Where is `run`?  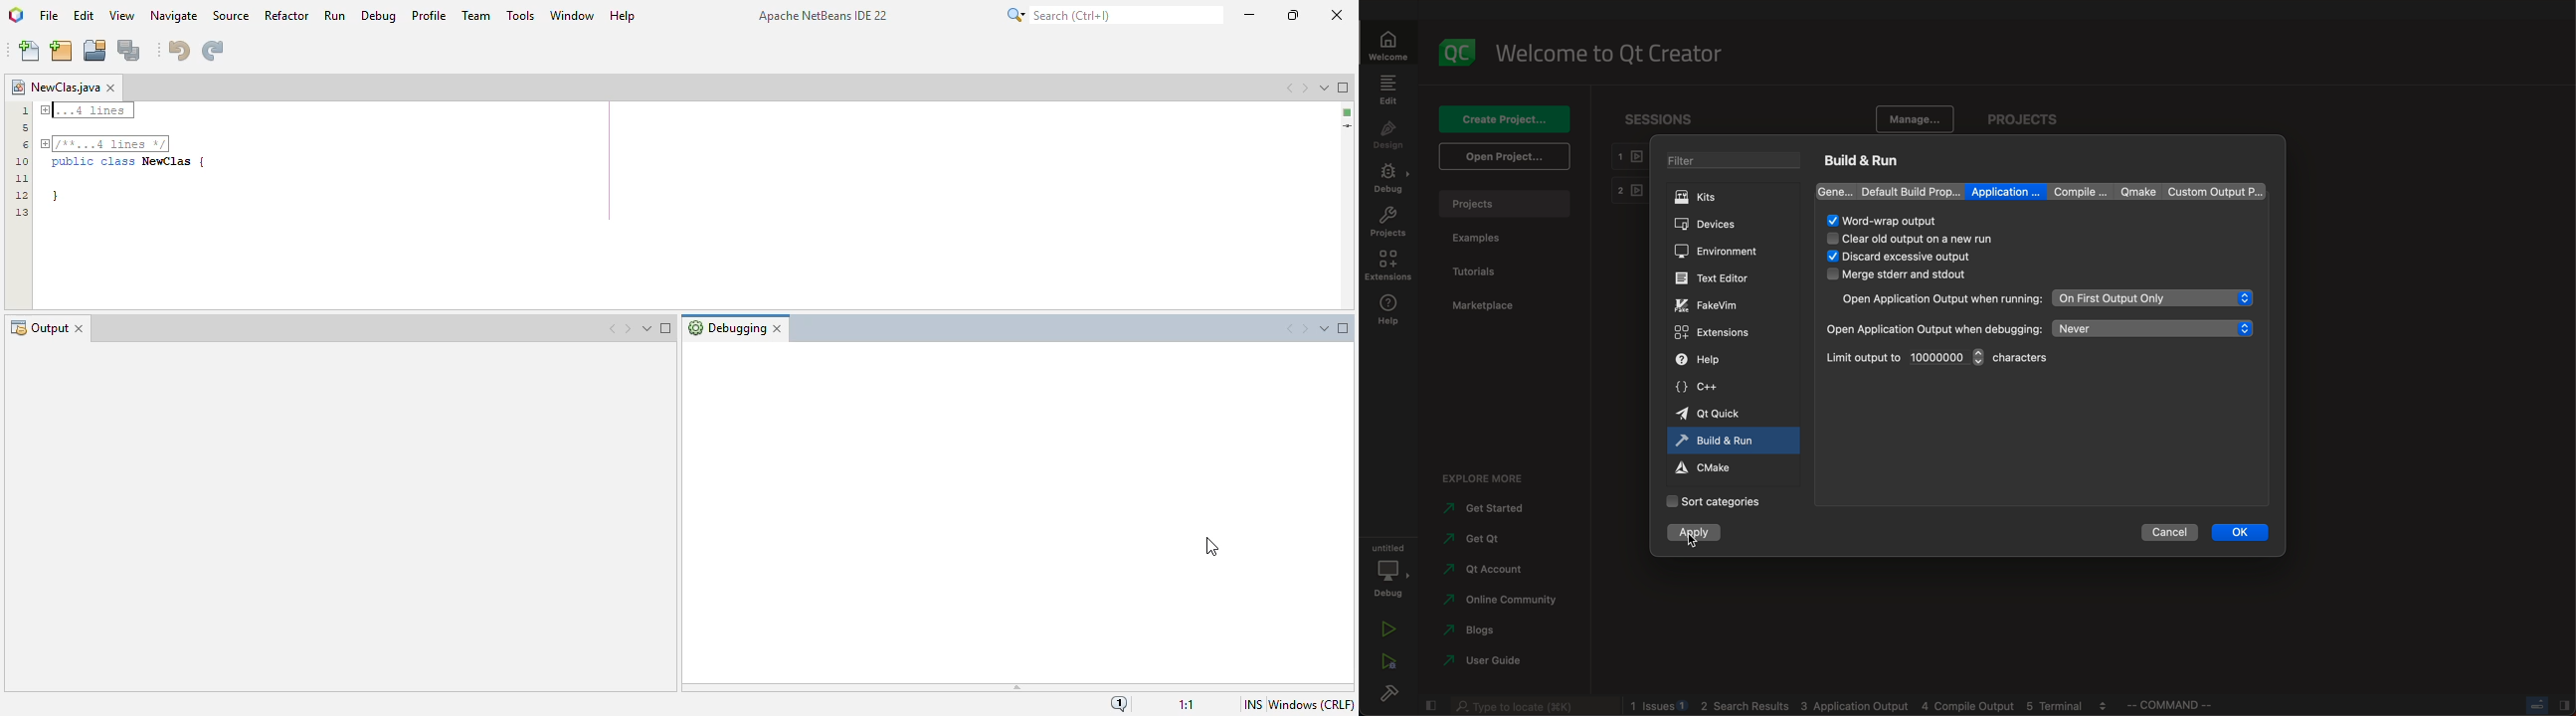 run is located at coordinates (1386, 629).